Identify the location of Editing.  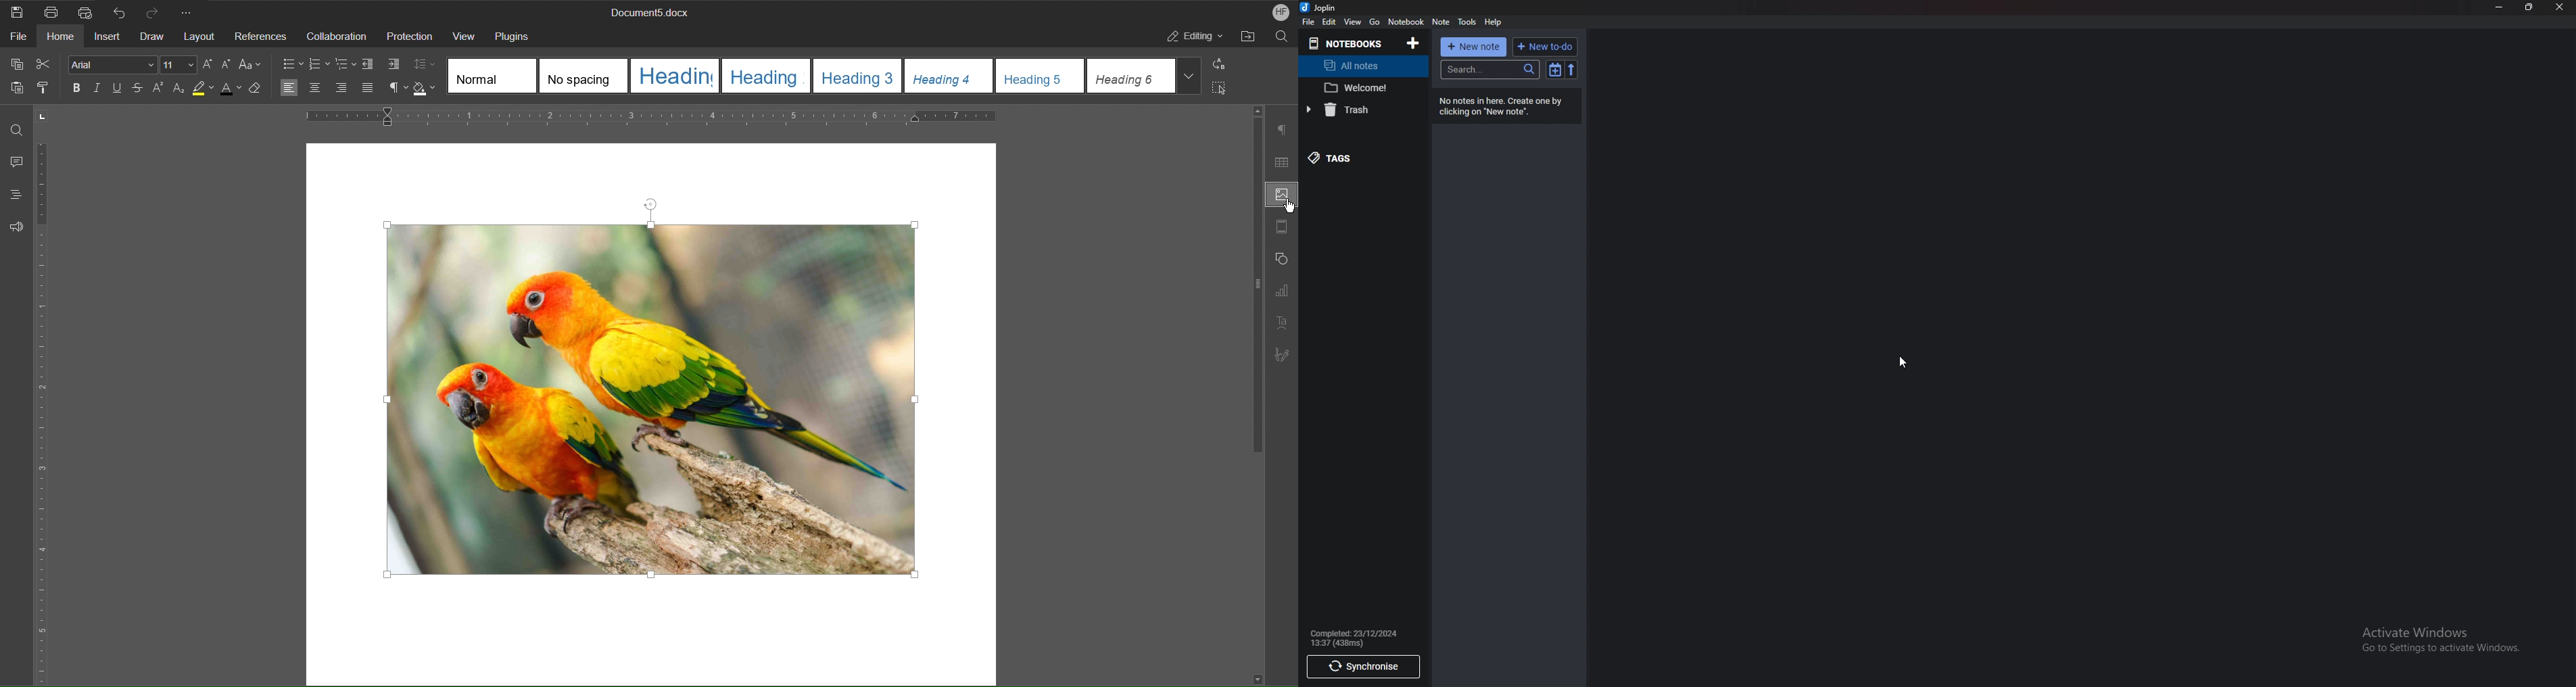
(1196, 39).